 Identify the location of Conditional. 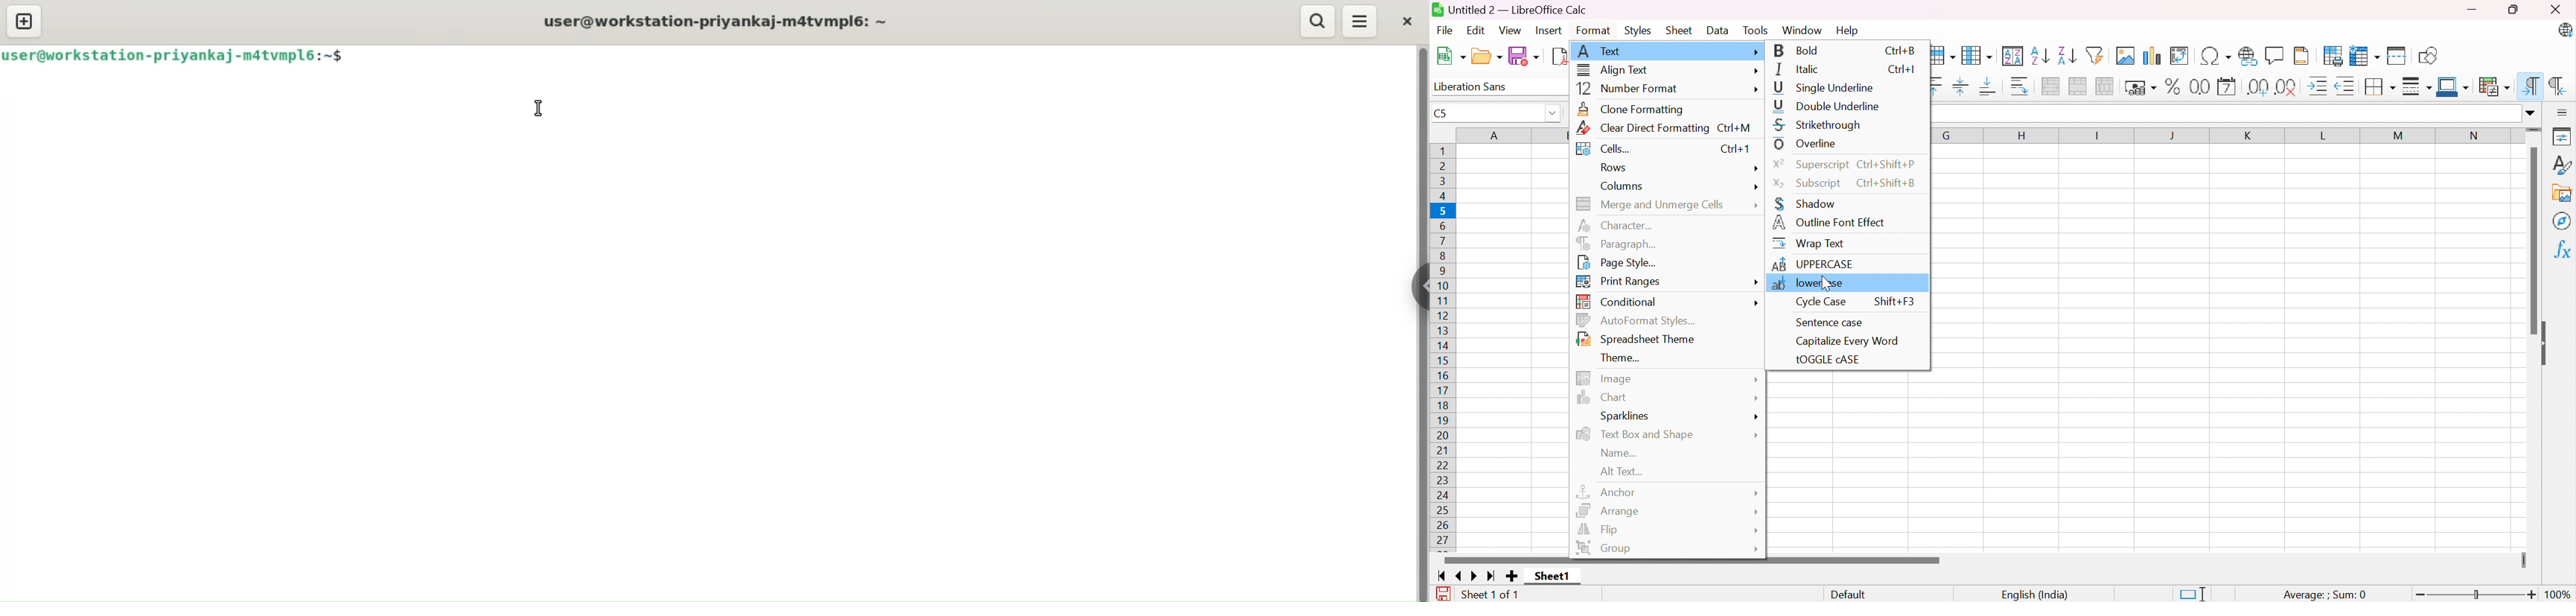
(2495, 86).